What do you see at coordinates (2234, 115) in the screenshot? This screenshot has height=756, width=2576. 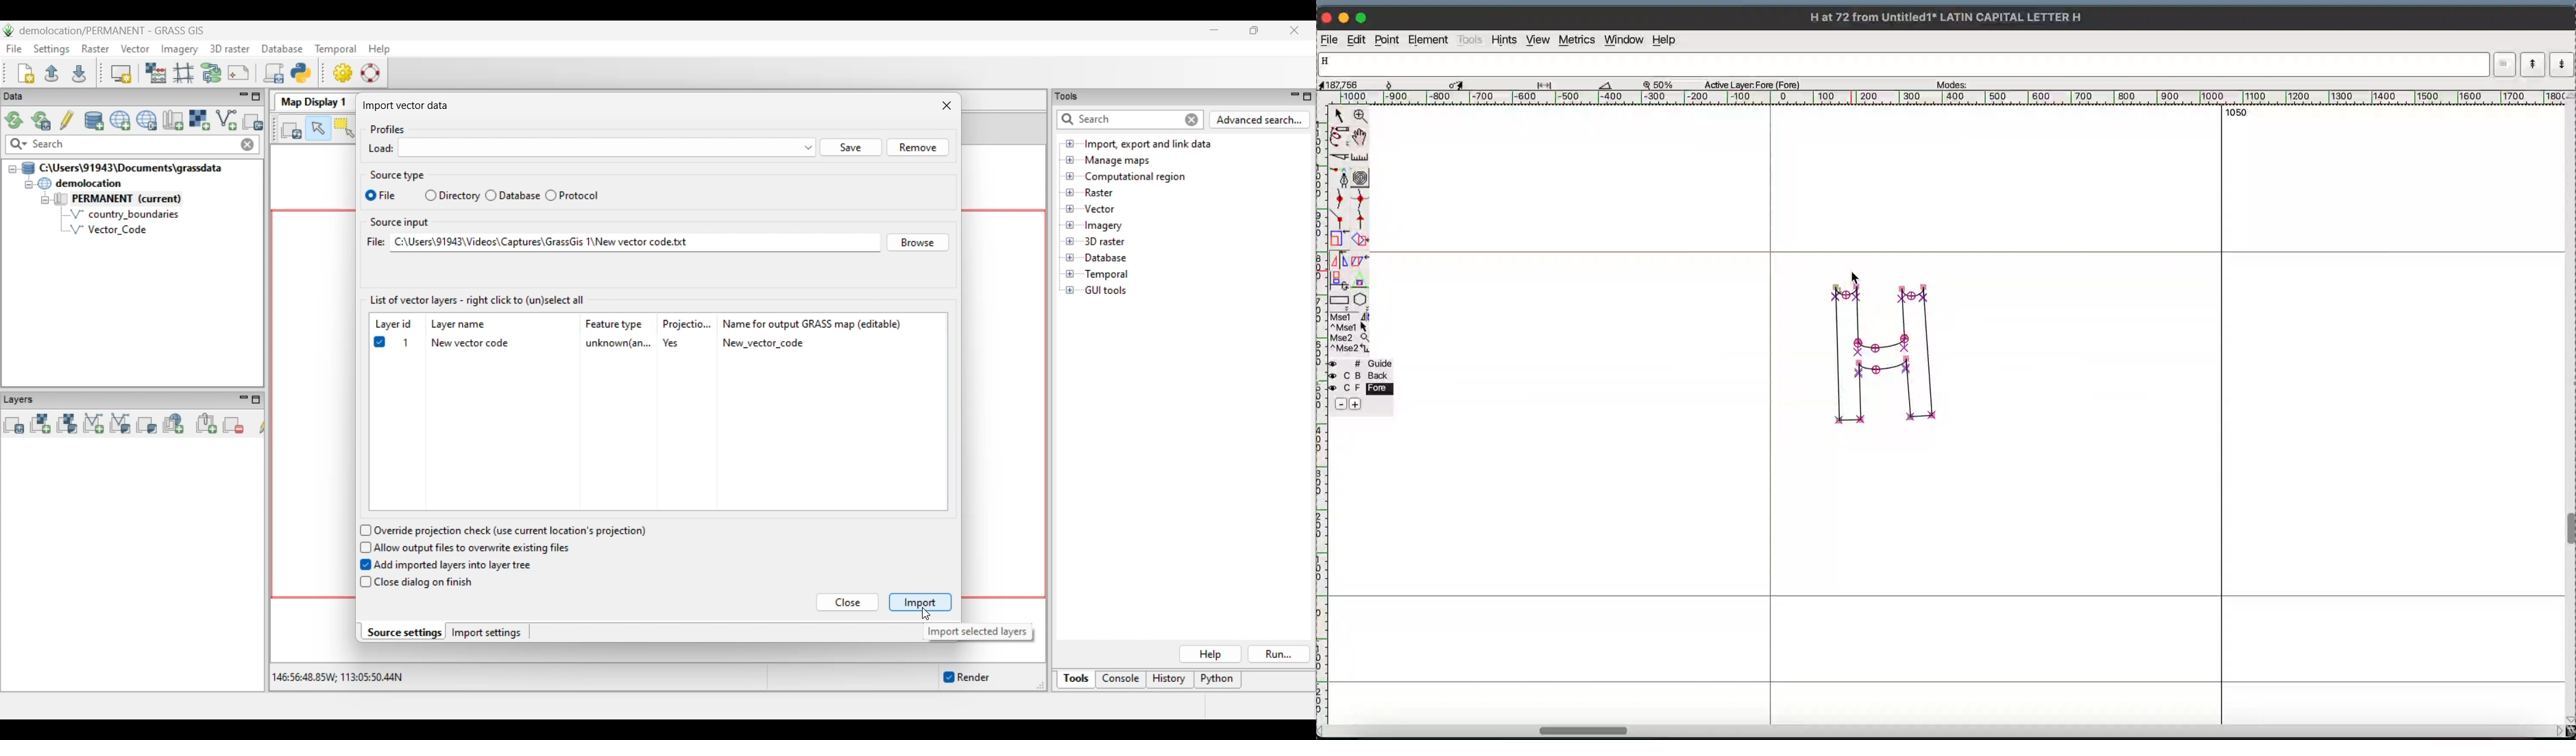 I see `1050` at bounding box center [2234, 115].